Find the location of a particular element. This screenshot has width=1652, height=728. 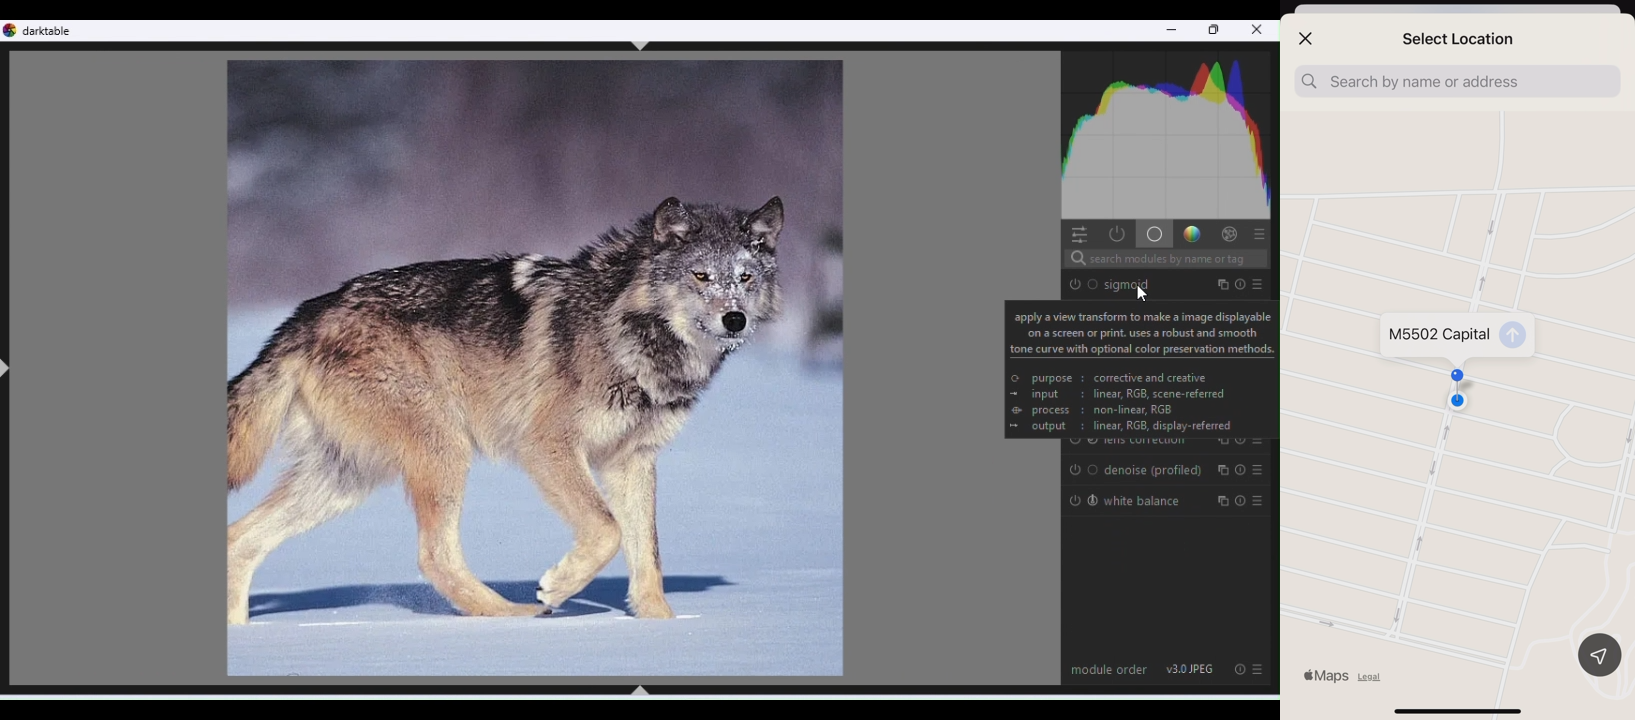

Reset is located at coordinates (1238, 668).